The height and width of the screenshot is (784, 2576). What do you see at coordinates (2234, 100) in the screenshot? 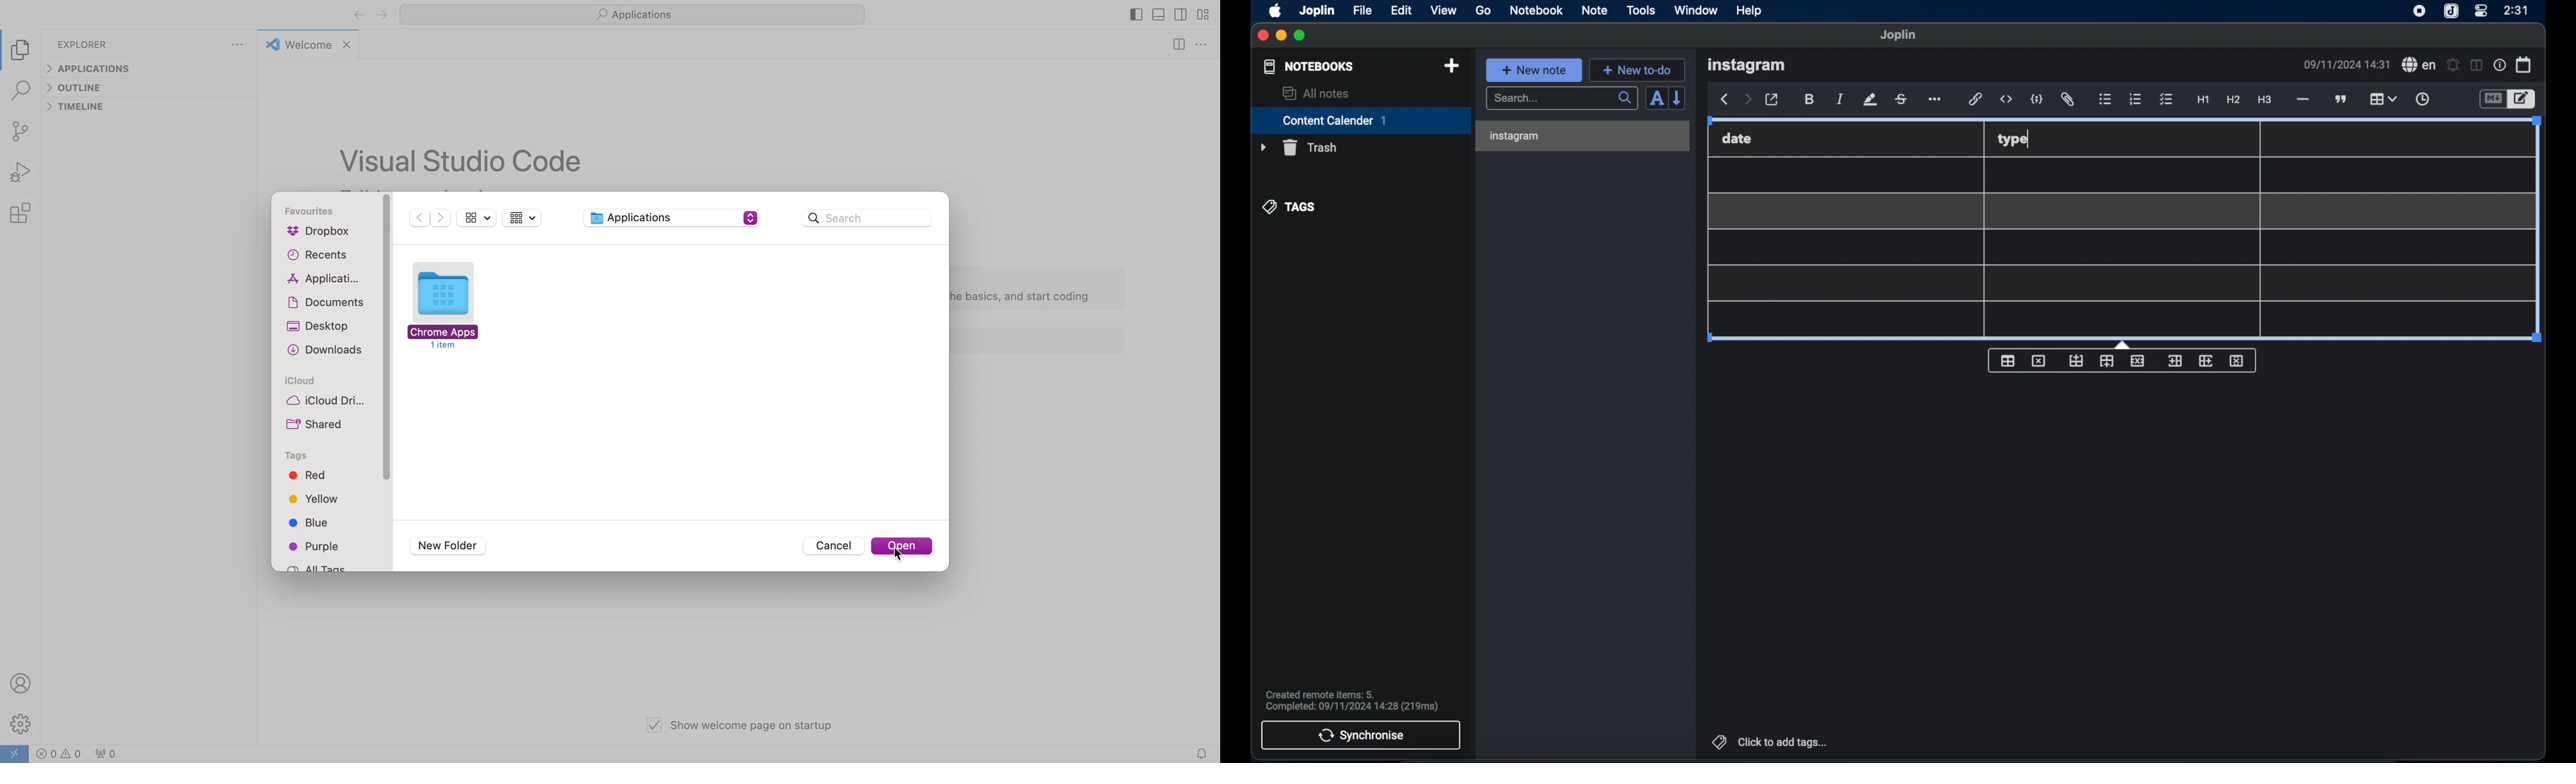
I see `heading 2` at bounding box center [2234, 100].